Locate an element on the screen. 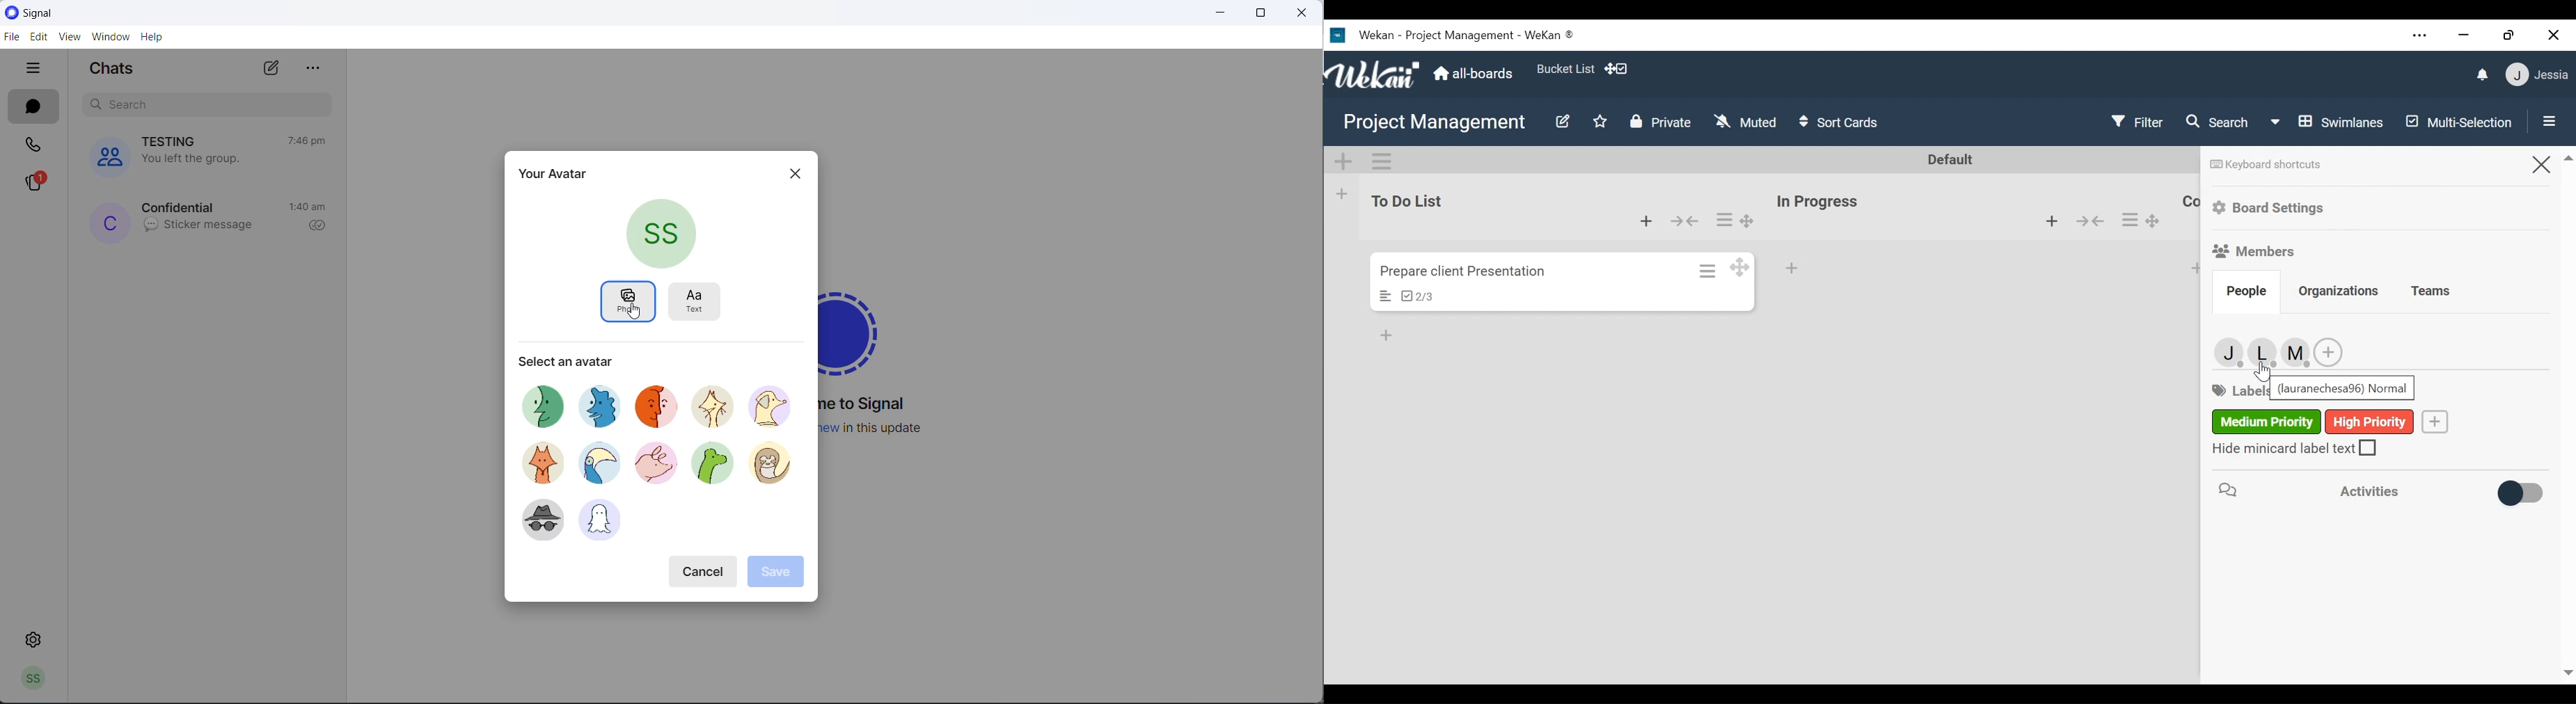 Image resolution: width=2576 pixels, height=728 pixels. close is located at coordinates (1304, 14).